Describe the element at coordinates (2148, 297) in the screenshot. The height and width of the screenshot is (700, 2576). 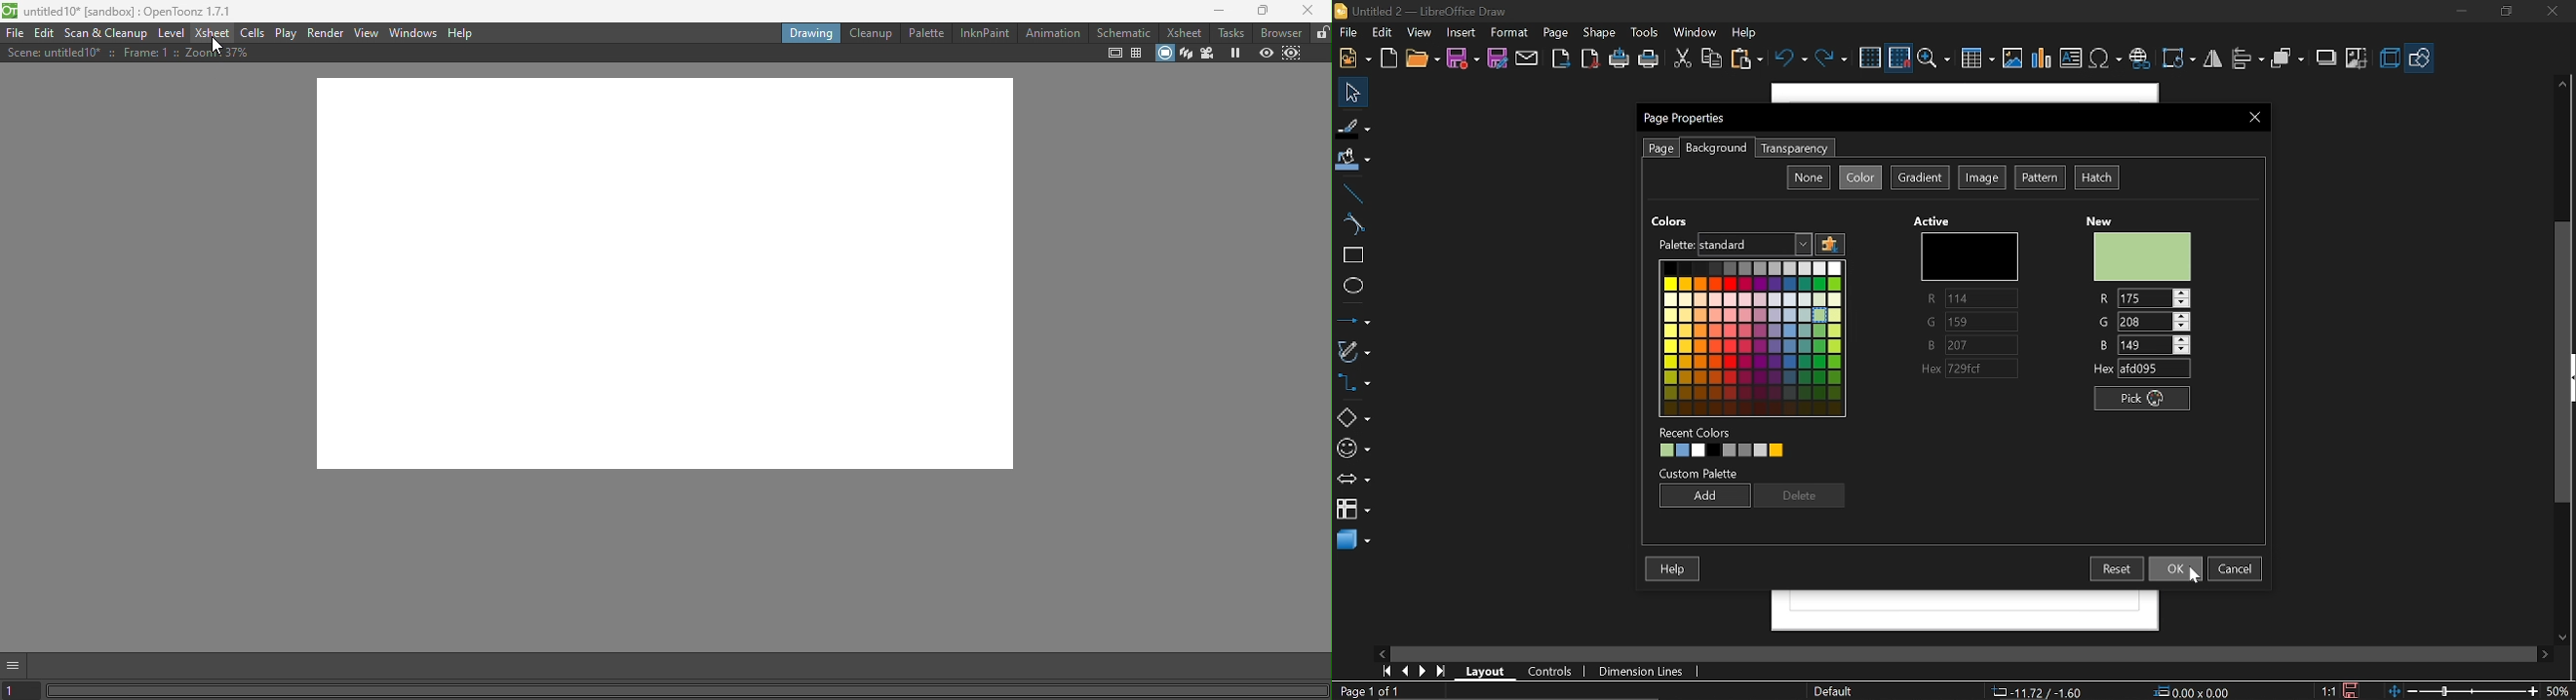
I see `R` at that location.